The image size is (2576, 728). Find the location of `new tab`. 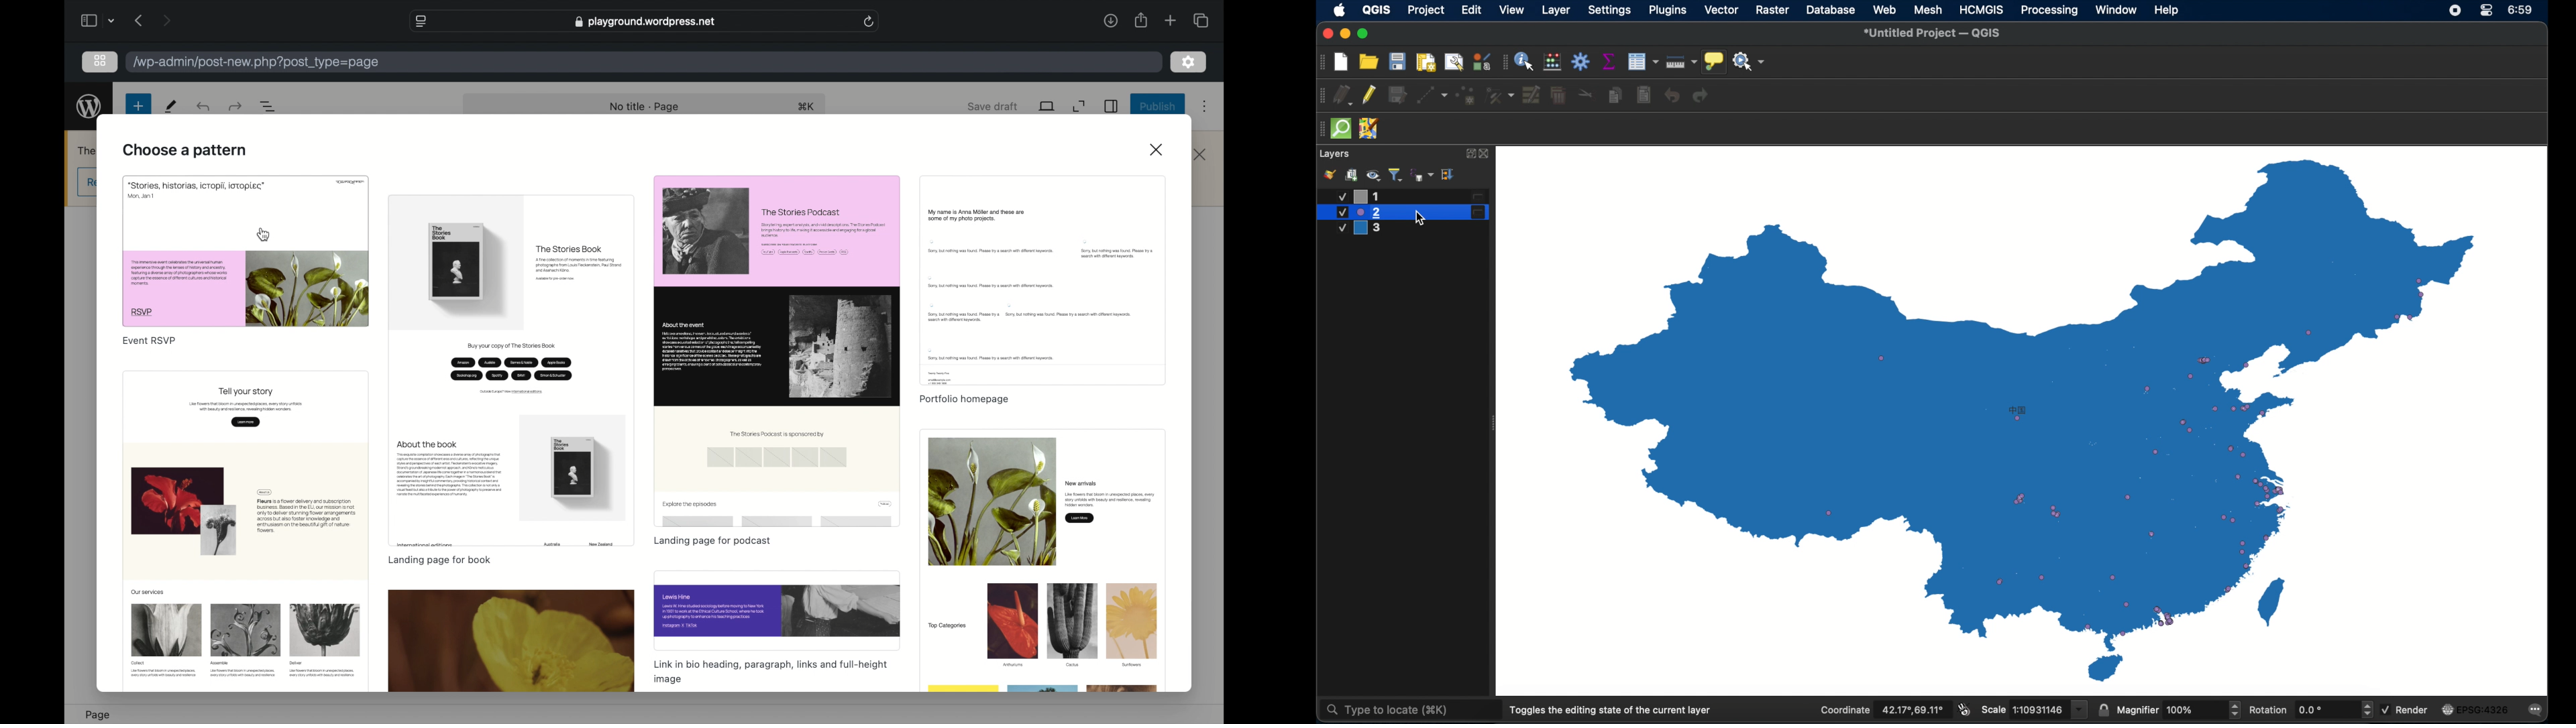

new tab is located at coordinates (1171, 21).